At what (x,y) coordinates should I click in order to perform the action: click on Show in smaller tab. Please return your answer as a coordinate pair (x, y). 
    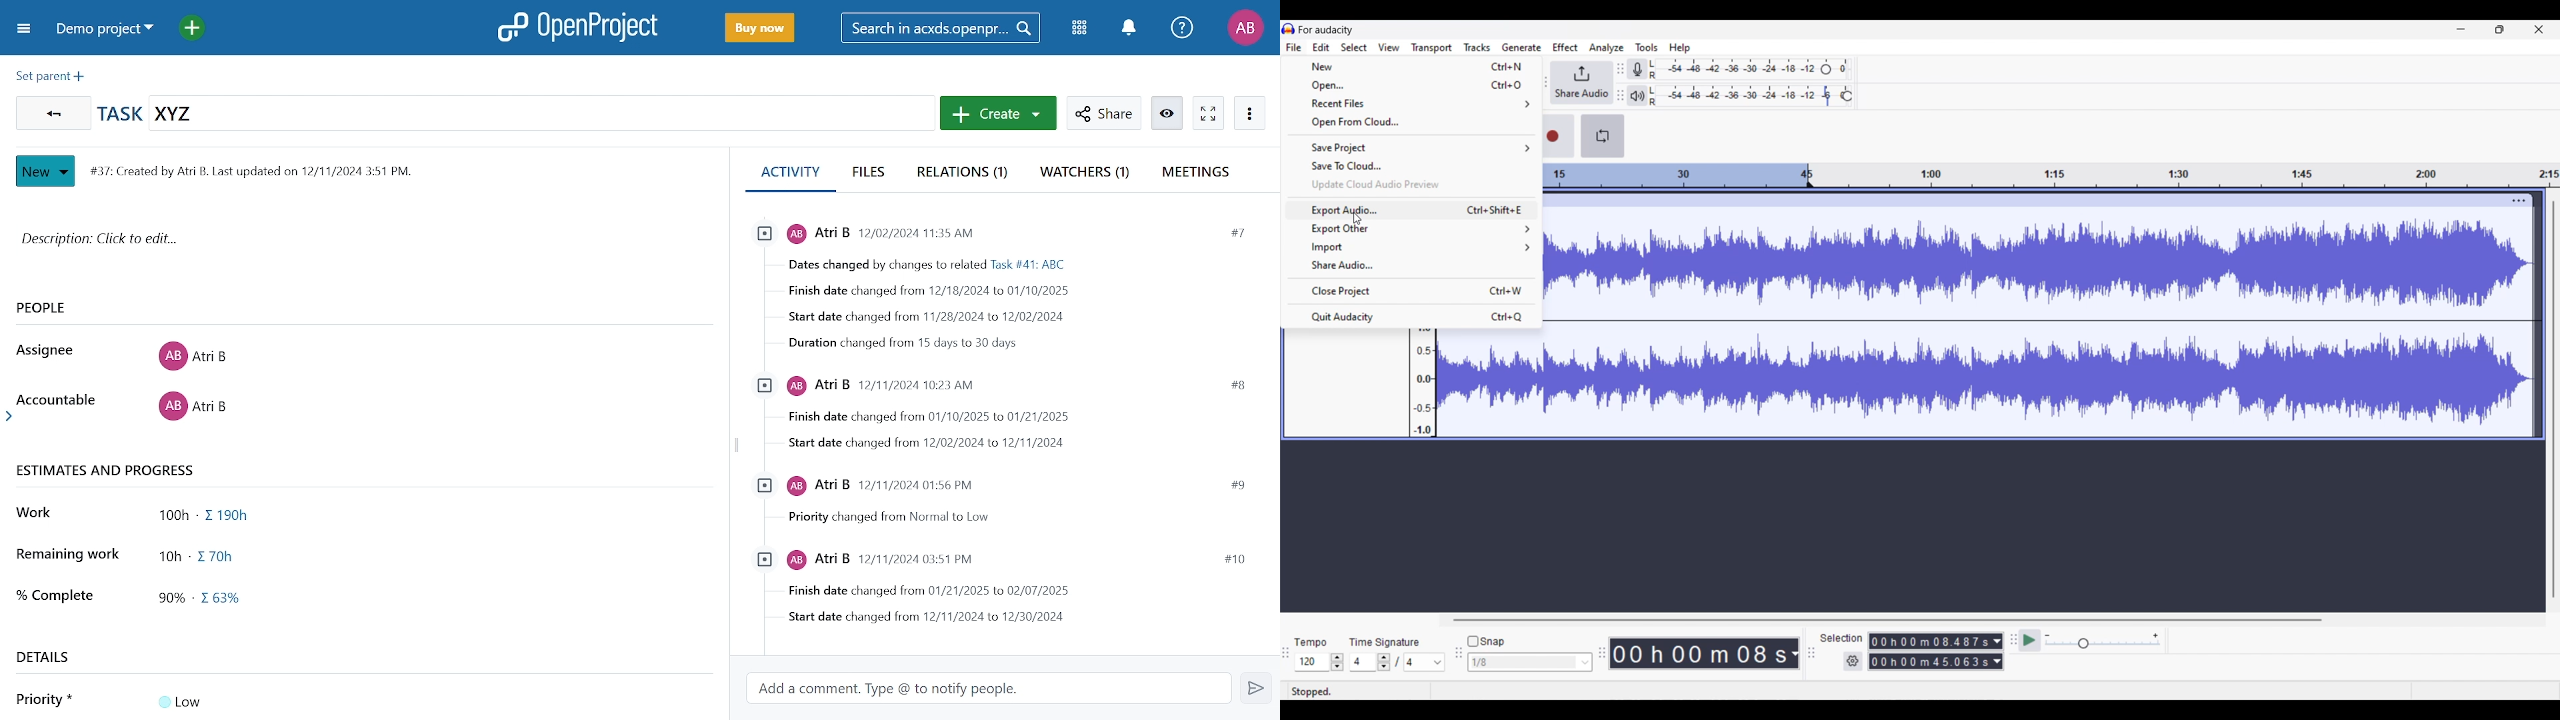
    Looking at the image, I should click on (2499, 29).